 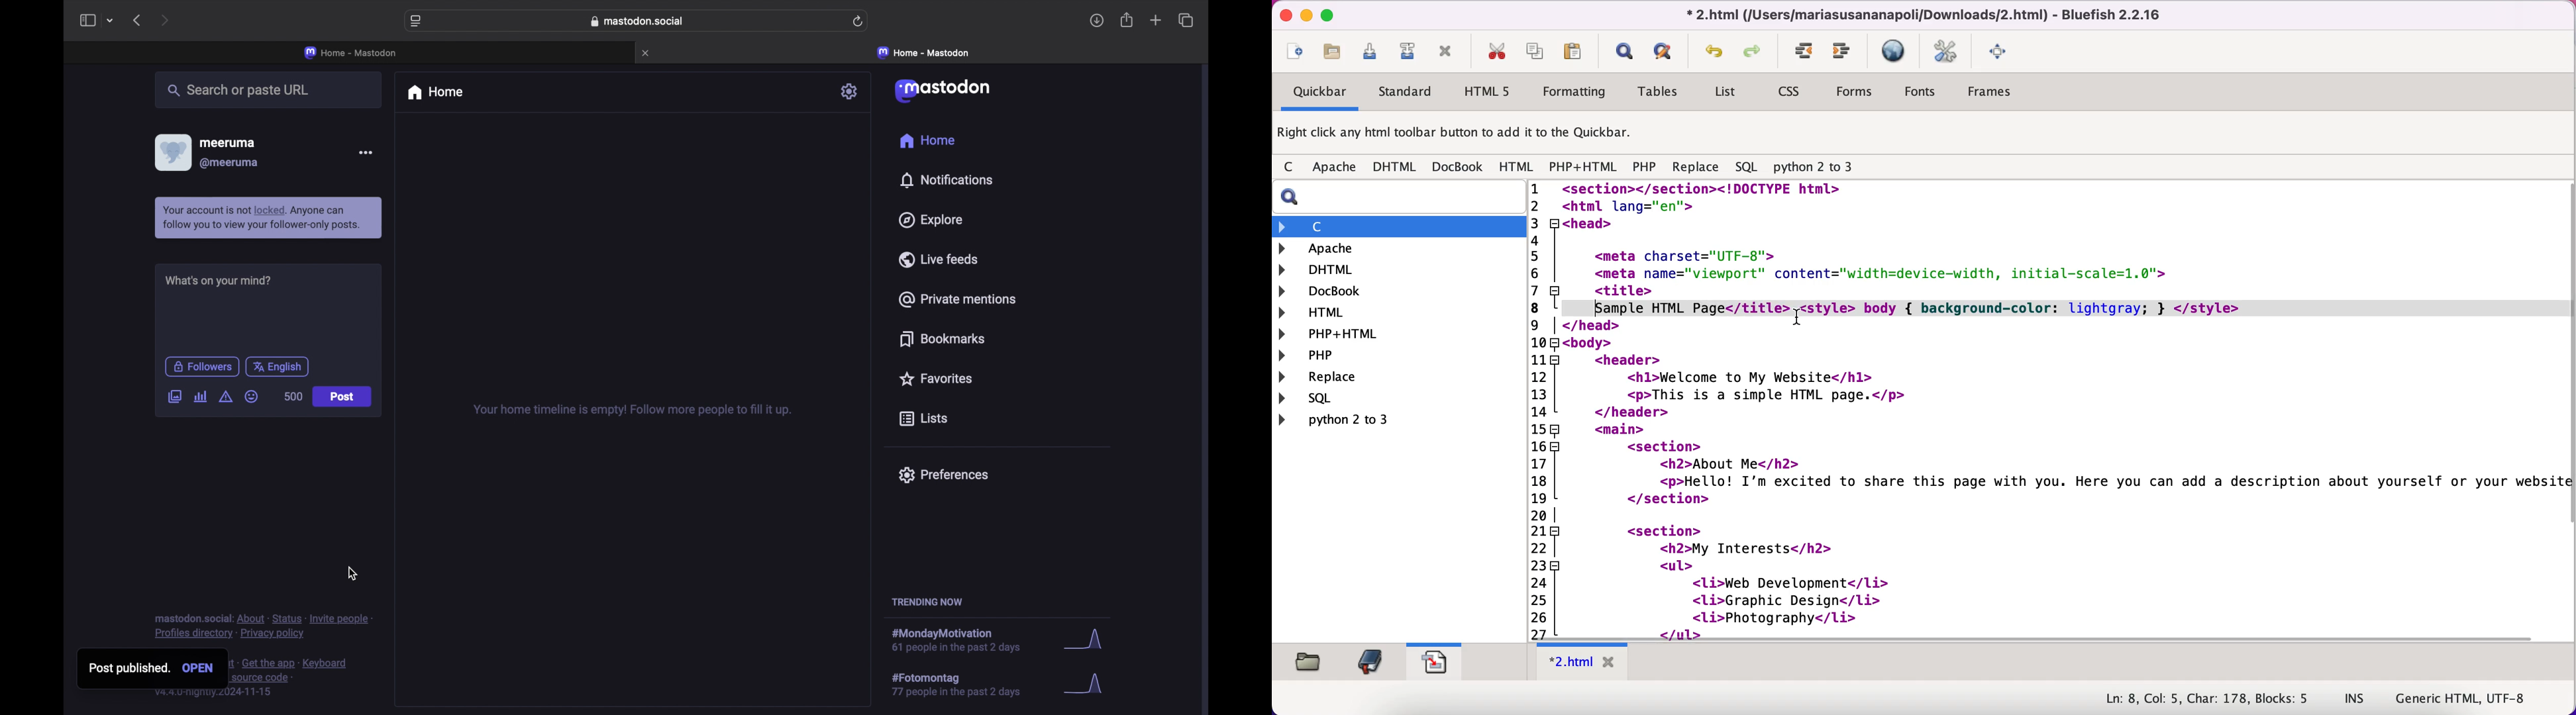 What do you see at coordinates (231, 143) in the screenshot?
I see `meeruma` at bounding box center [231, 143].